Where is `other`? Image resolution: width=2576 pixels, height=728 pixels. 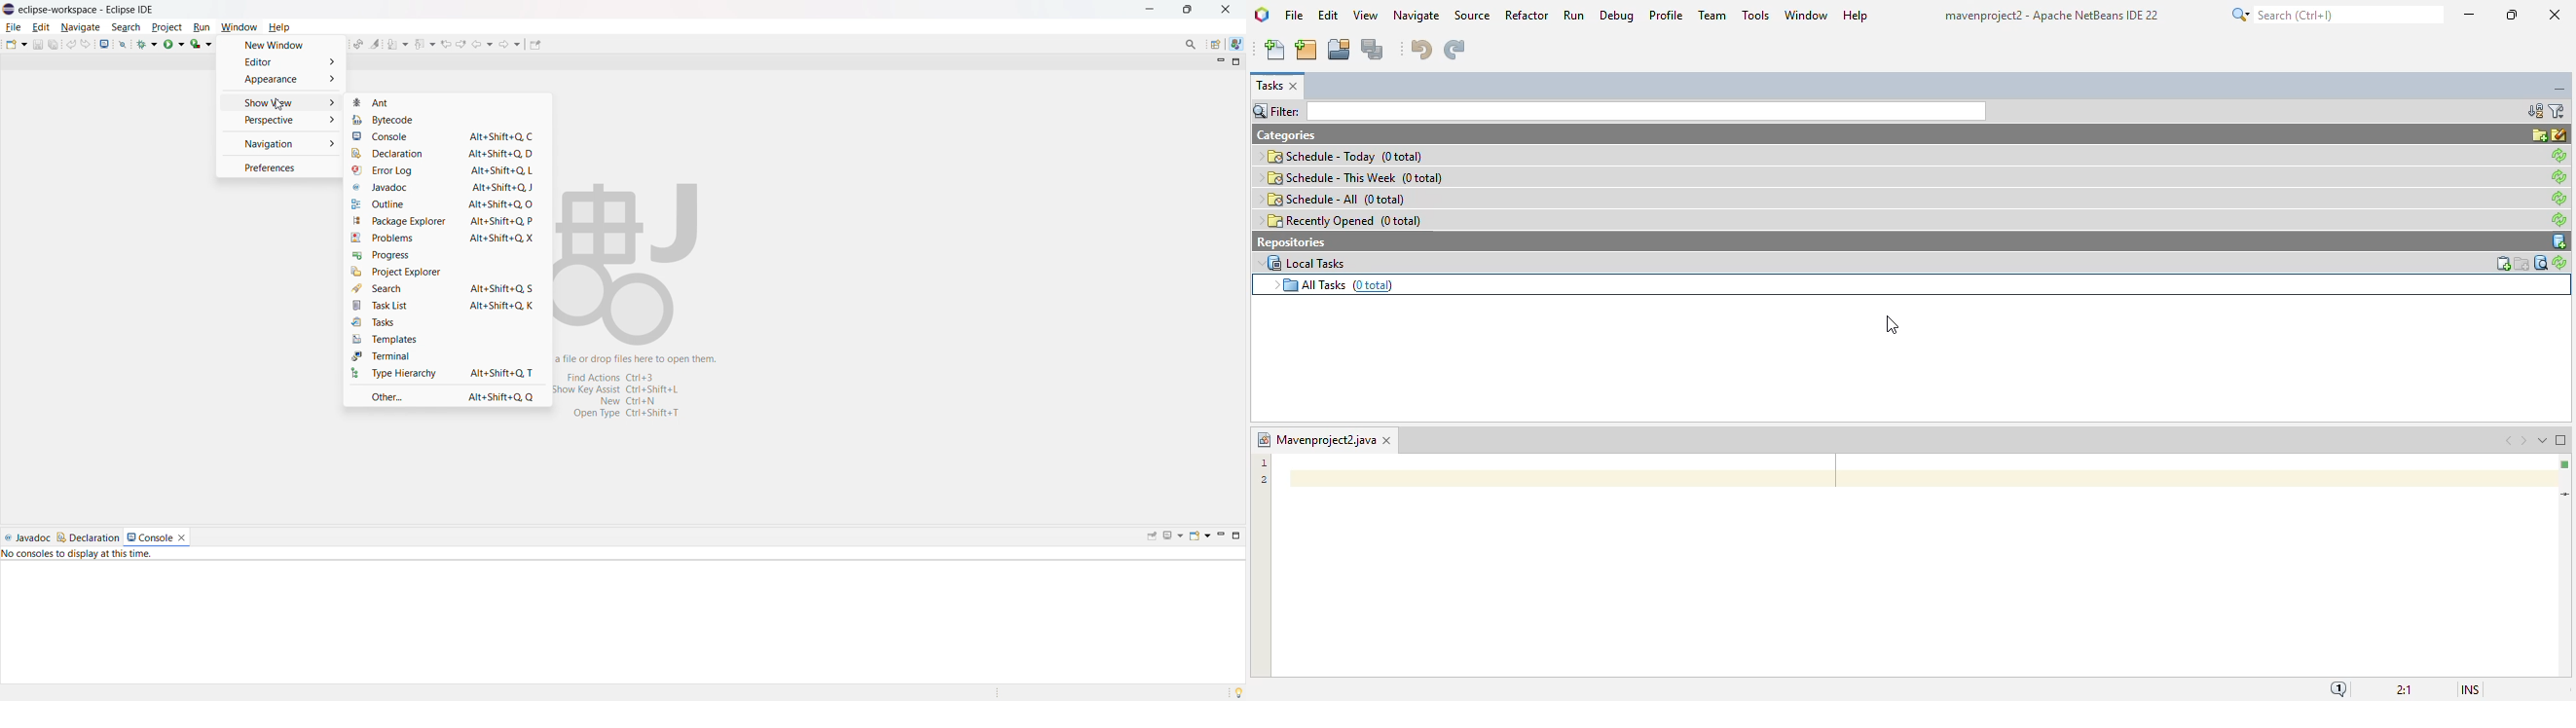 other is located at coordinates (447, 396).